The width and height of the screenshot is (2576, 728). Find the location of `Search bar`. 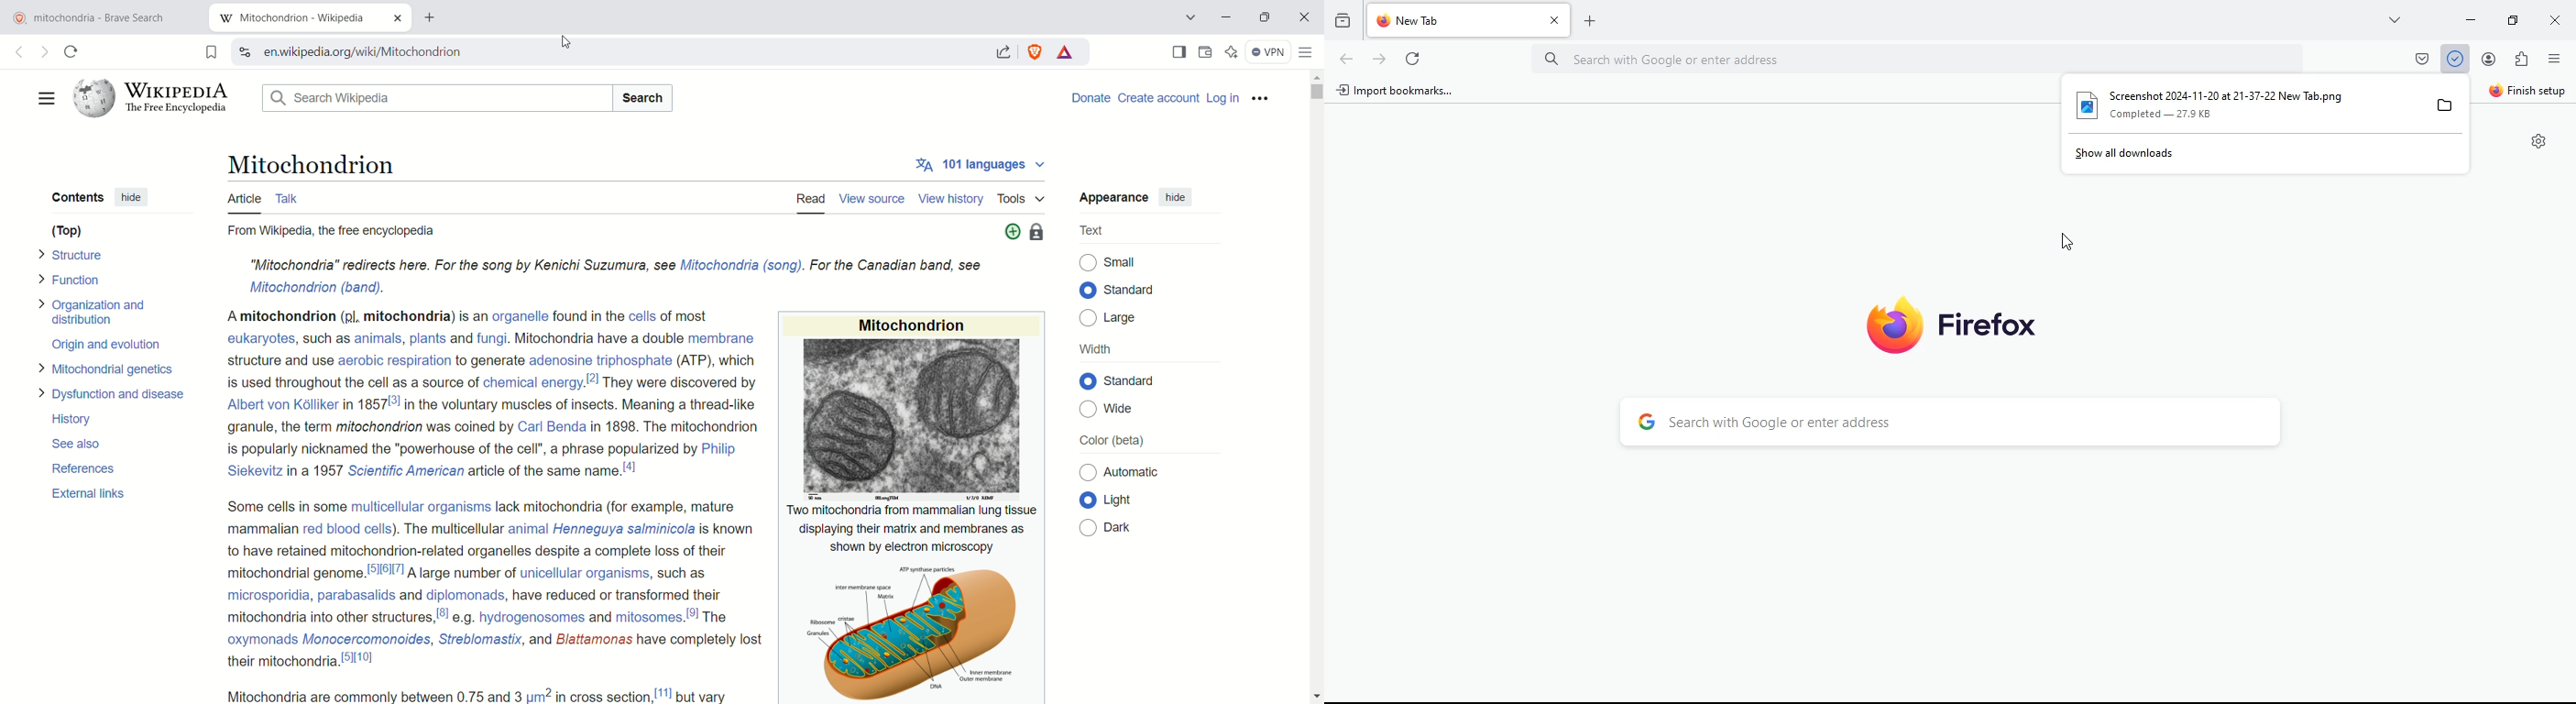

Search bar is located at coordinates (1948, 60).